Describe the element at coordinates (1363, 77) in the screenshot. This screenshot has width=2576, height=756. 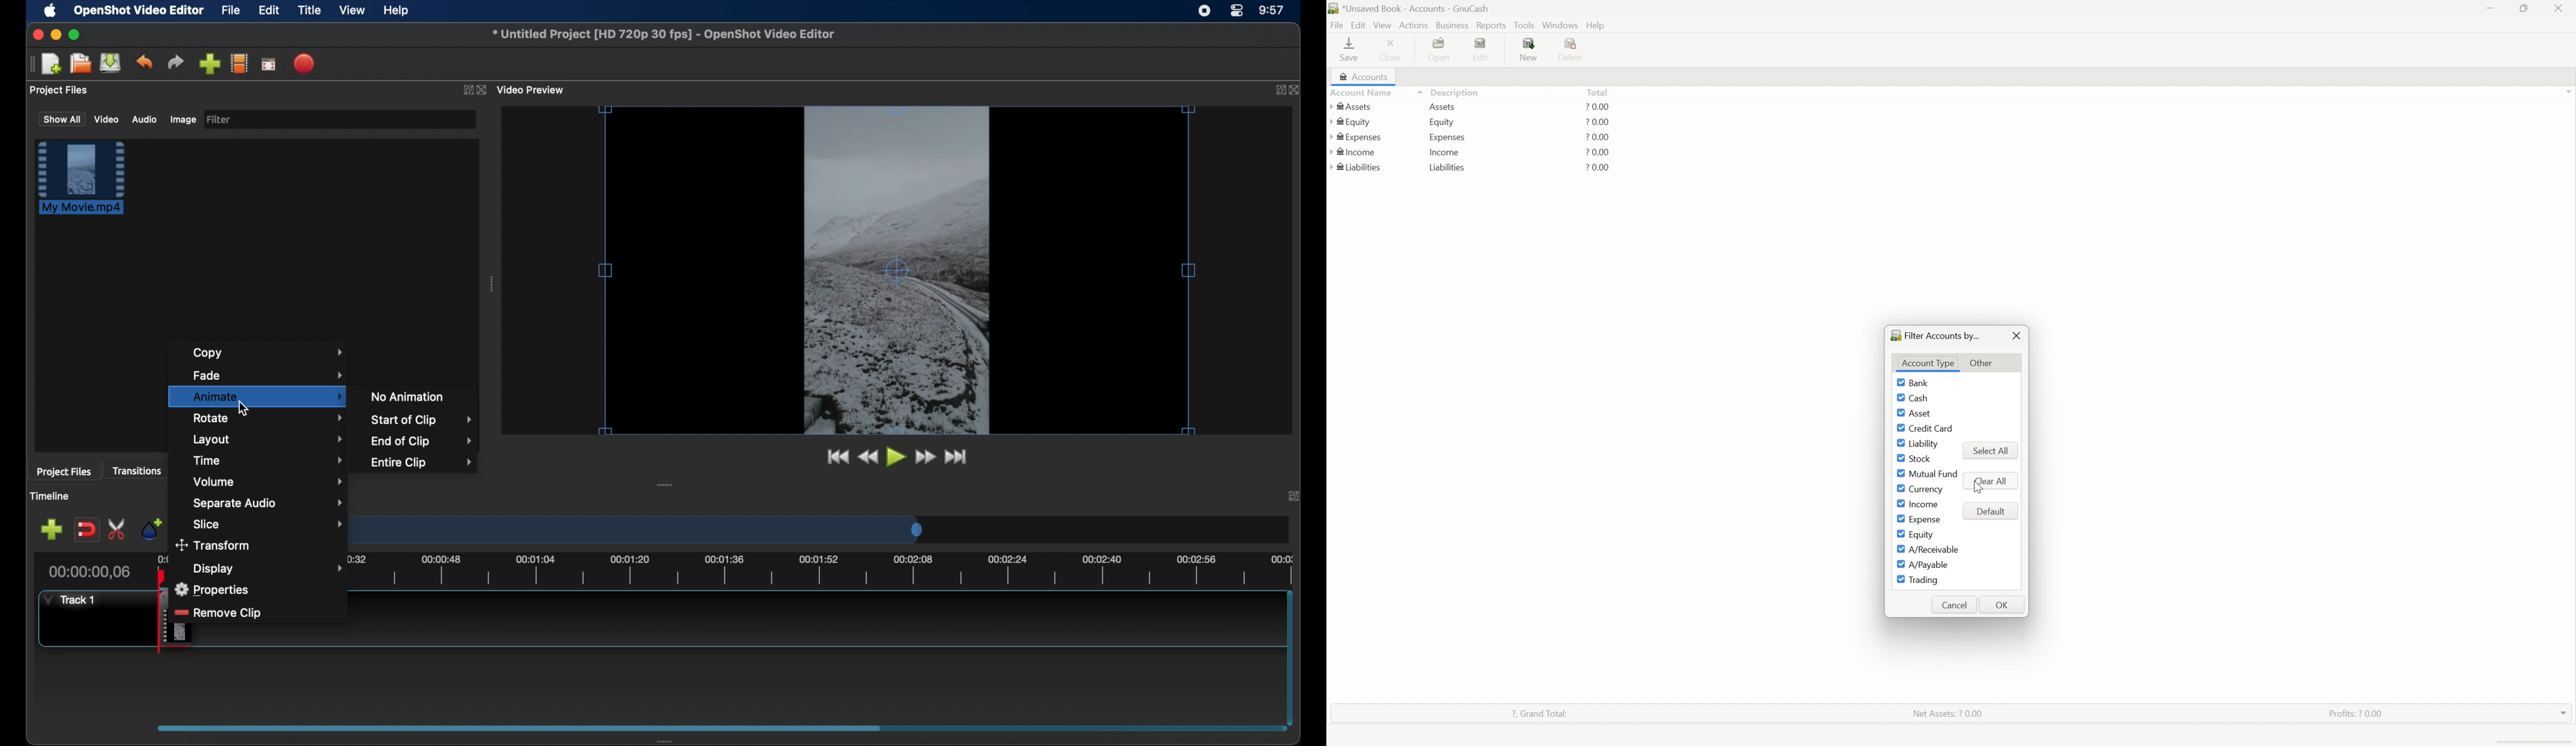
I see `Accounts` at that location.